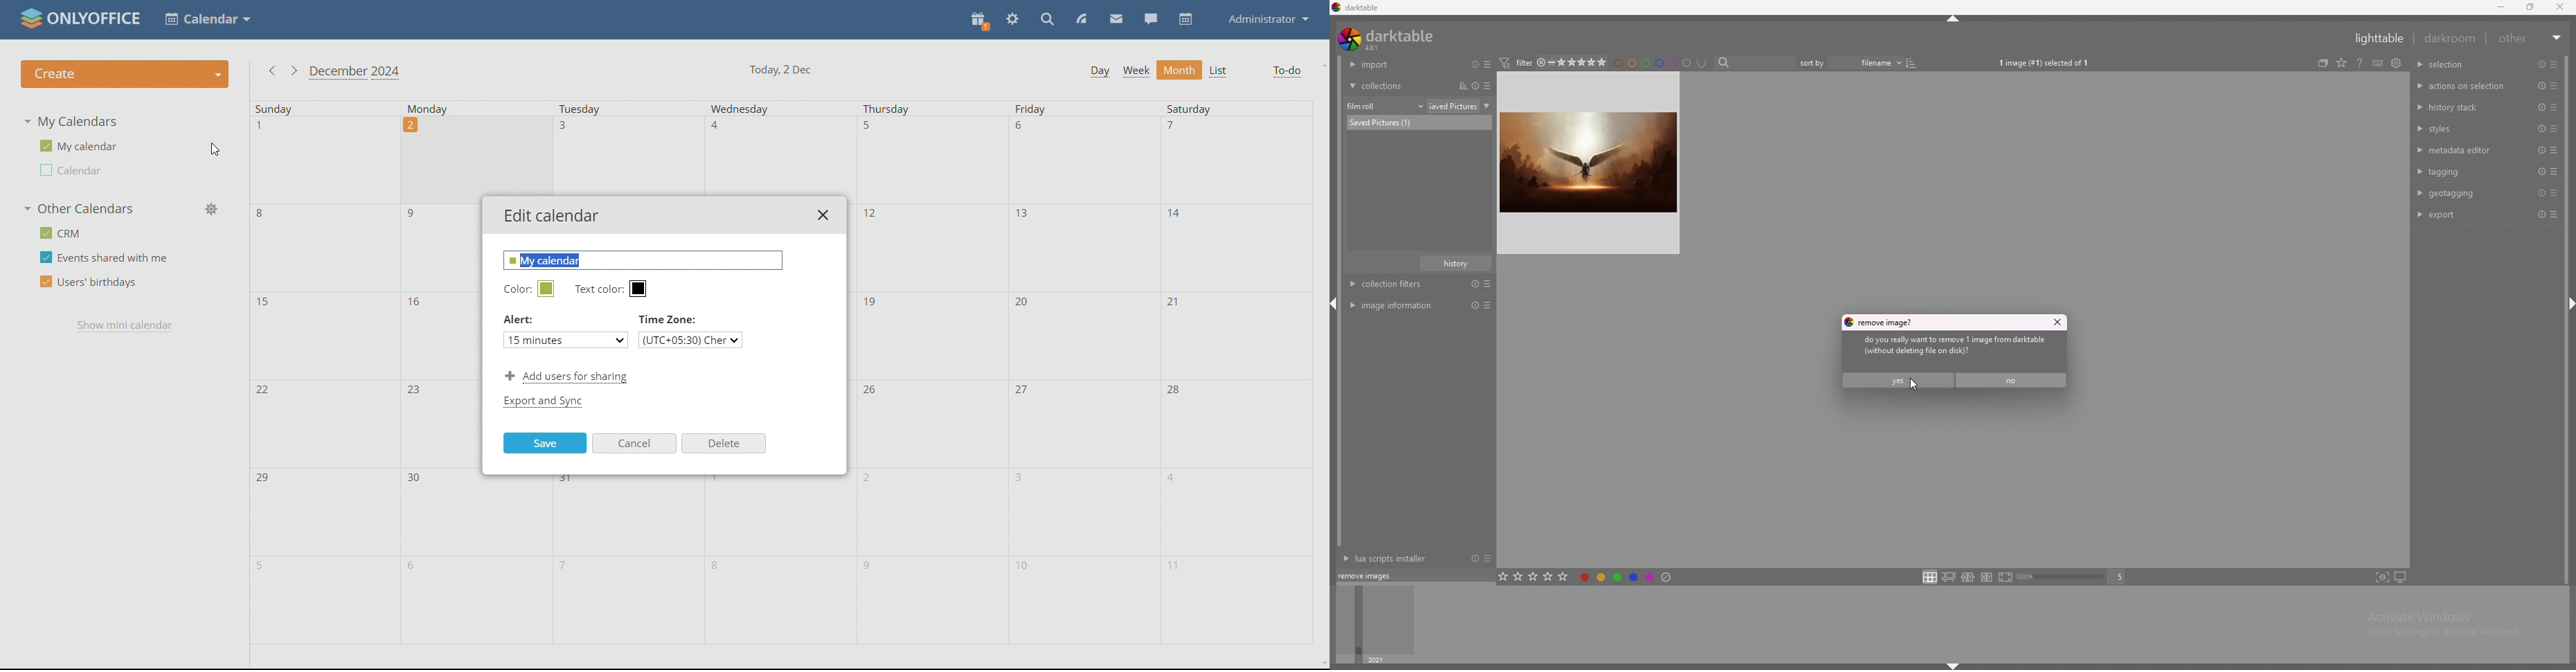 The width and height of the screenshot is (2576, 672). I want to click on set alert, so click(565, 341).